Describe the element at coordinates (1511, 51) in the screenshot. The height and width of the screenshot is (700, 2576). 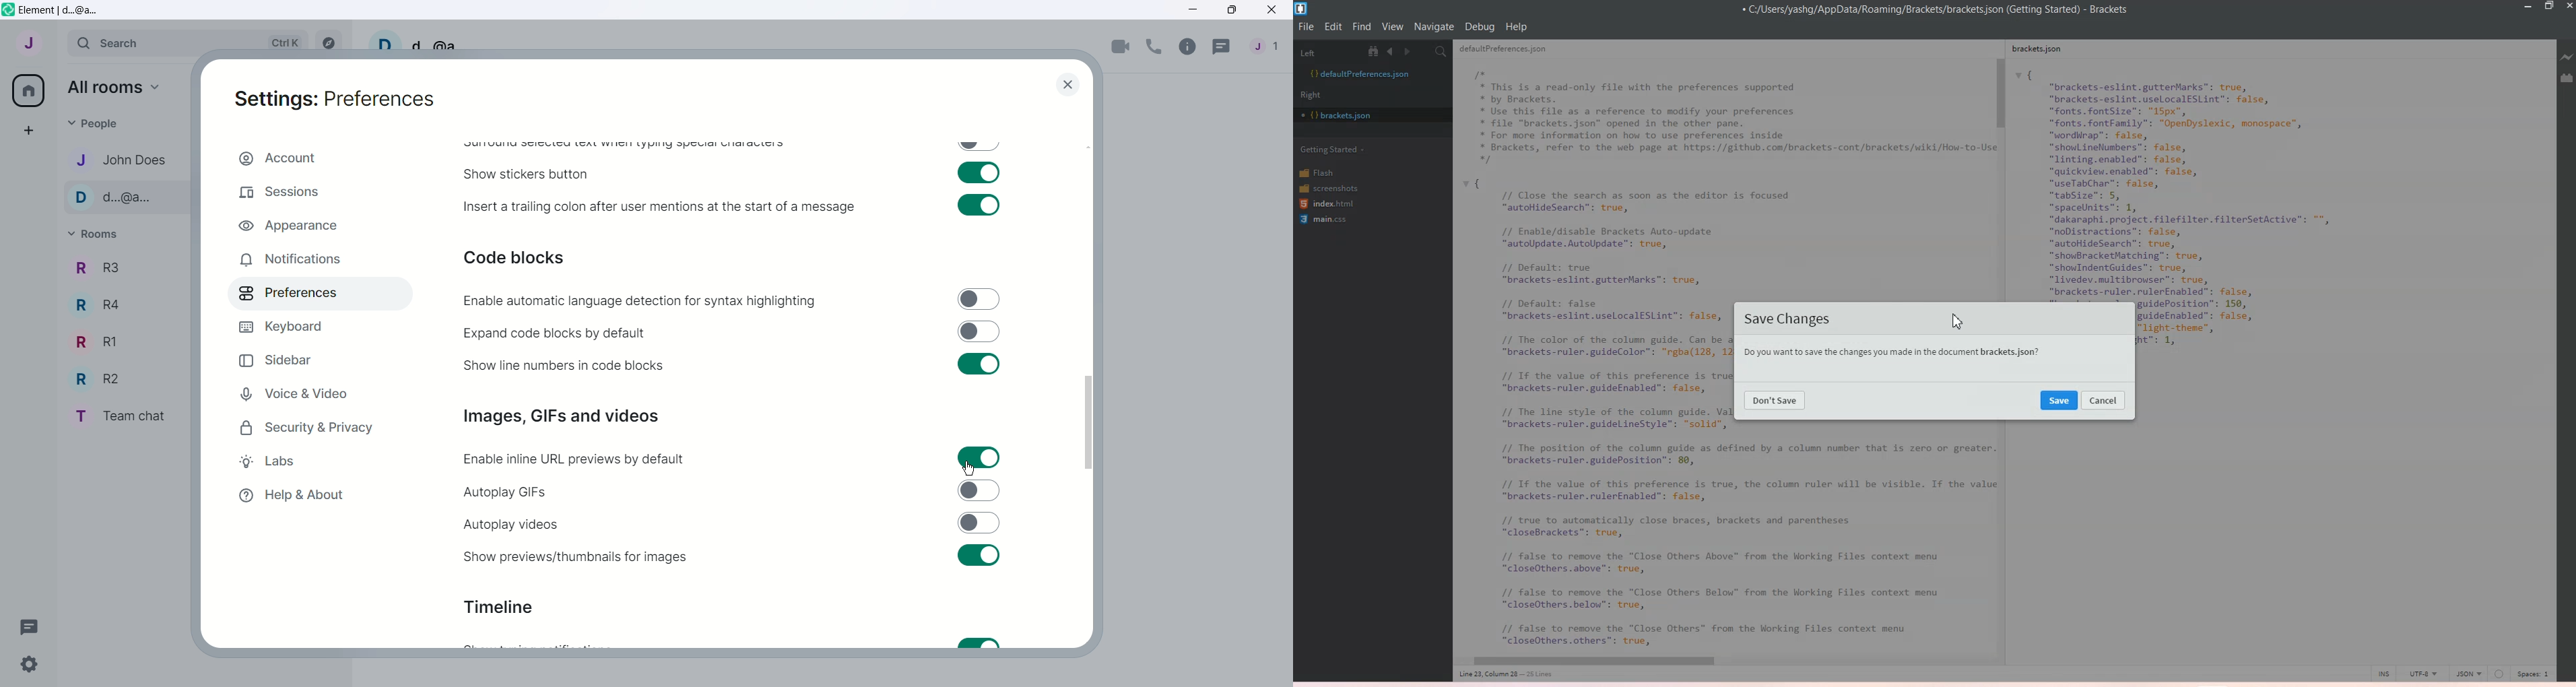
I see `defaultPreferences.json` at that location.